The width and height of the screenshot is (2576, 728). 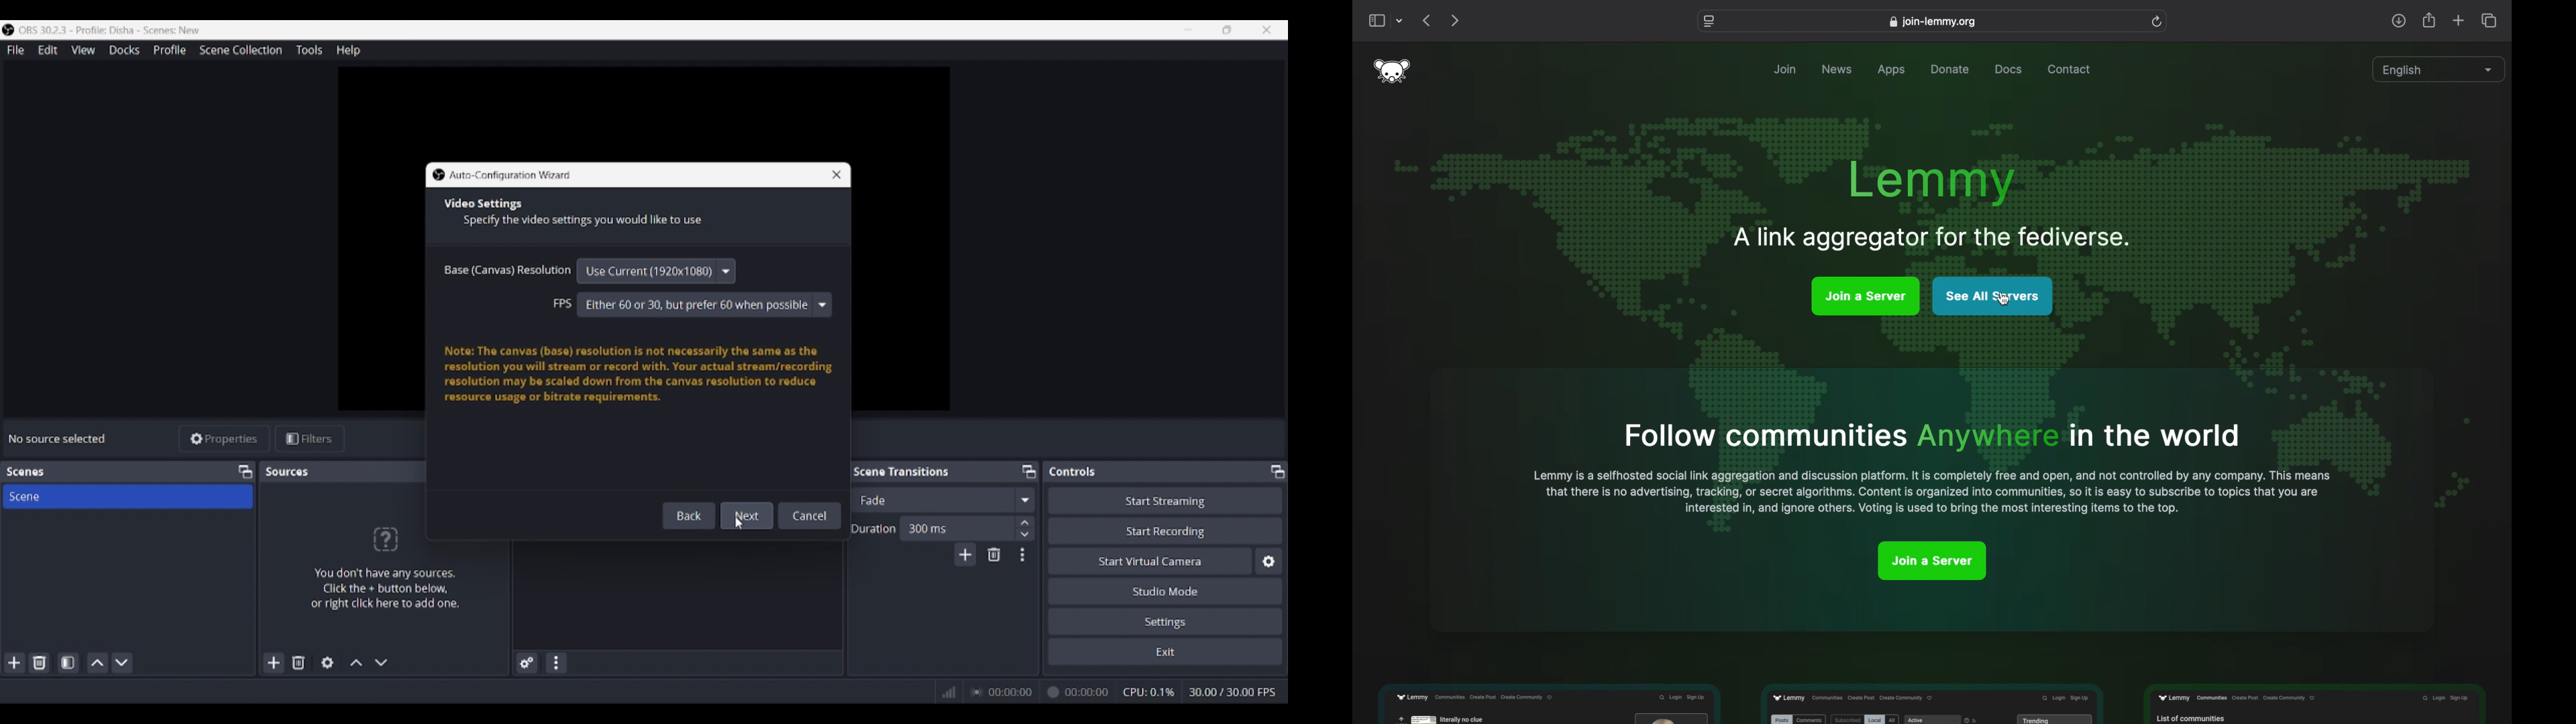 I want to click on Source status, so click(x=59, y=438).